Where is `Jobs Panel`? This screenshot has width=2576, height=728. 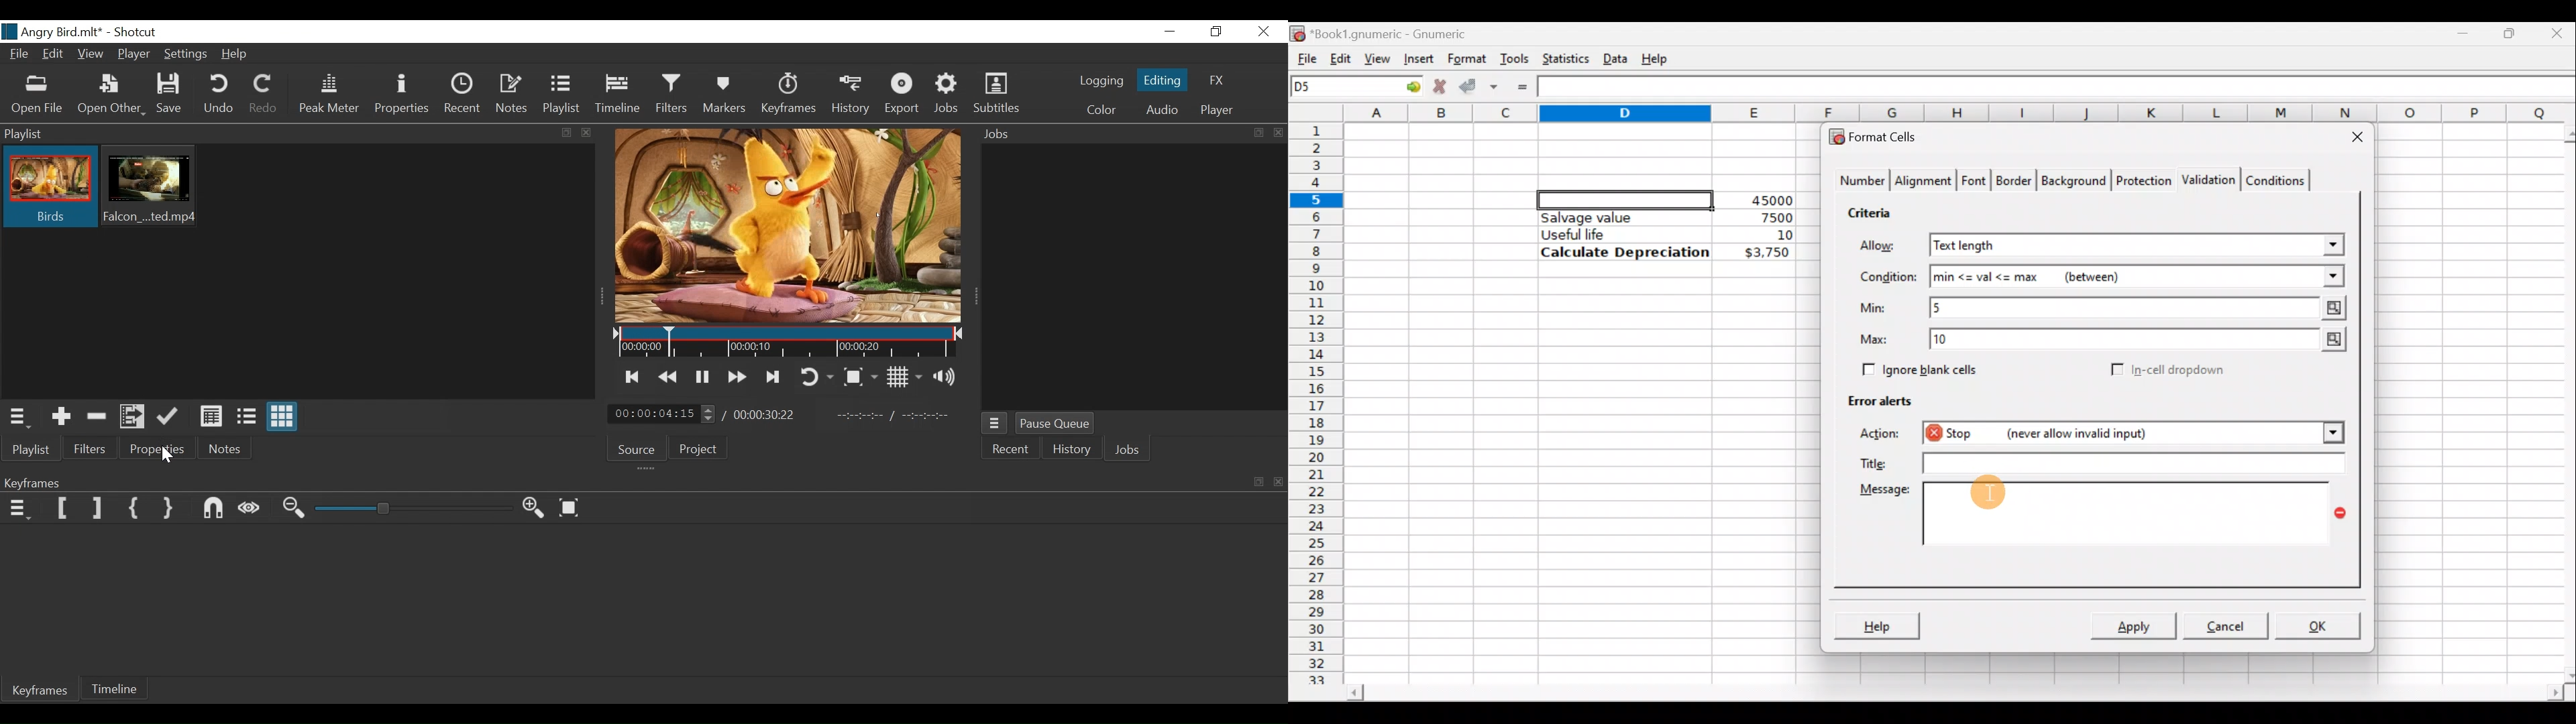
Jobs Panel is located at coordinates (1128, 134).